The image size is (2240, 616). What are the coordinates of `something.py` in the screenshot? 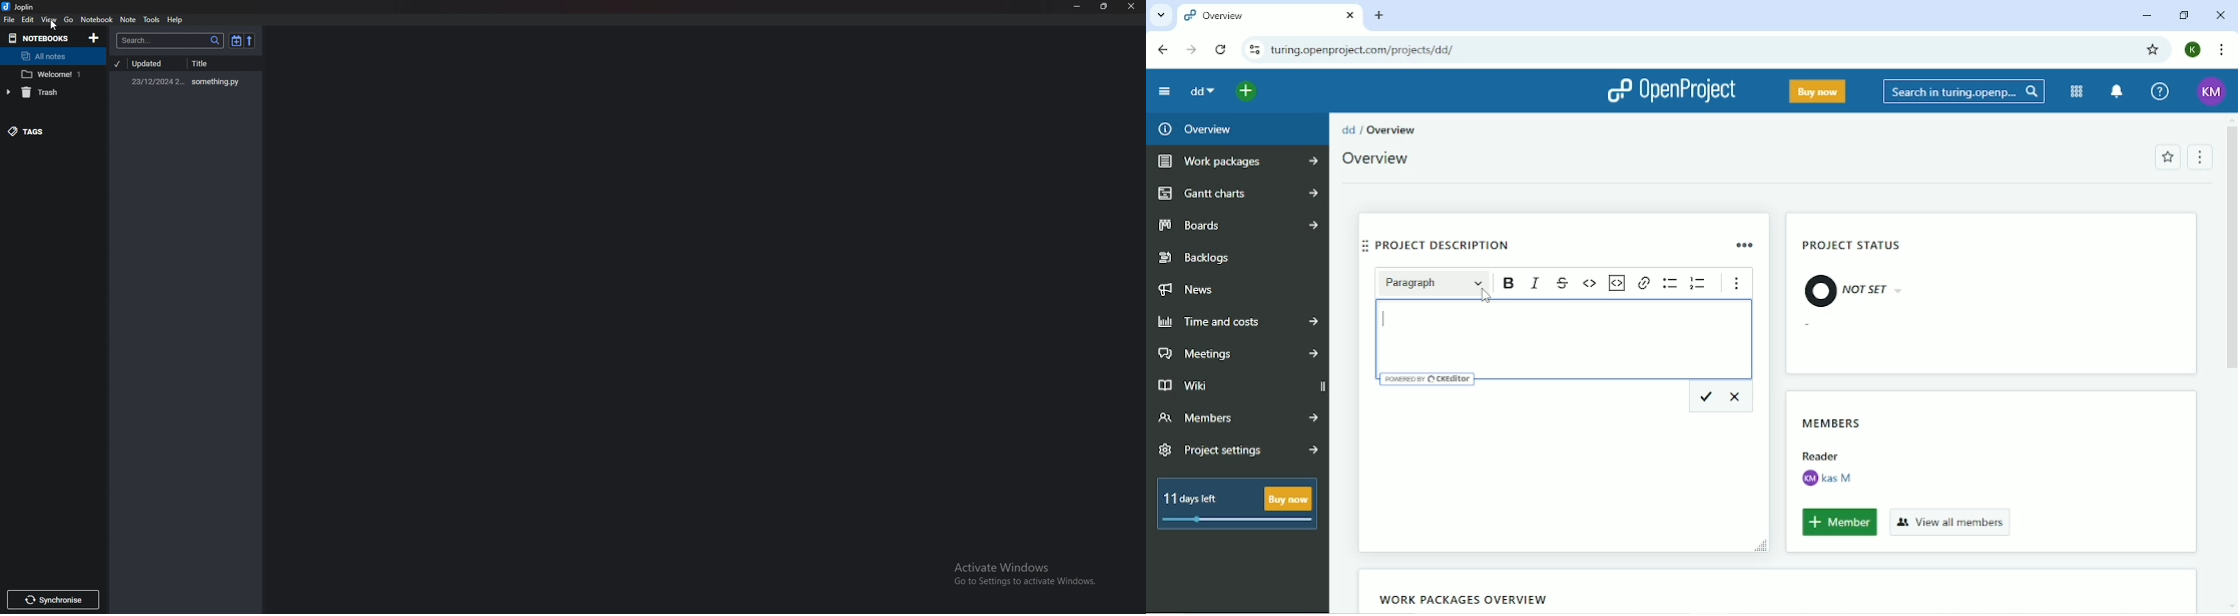 It's located at (190, 80).